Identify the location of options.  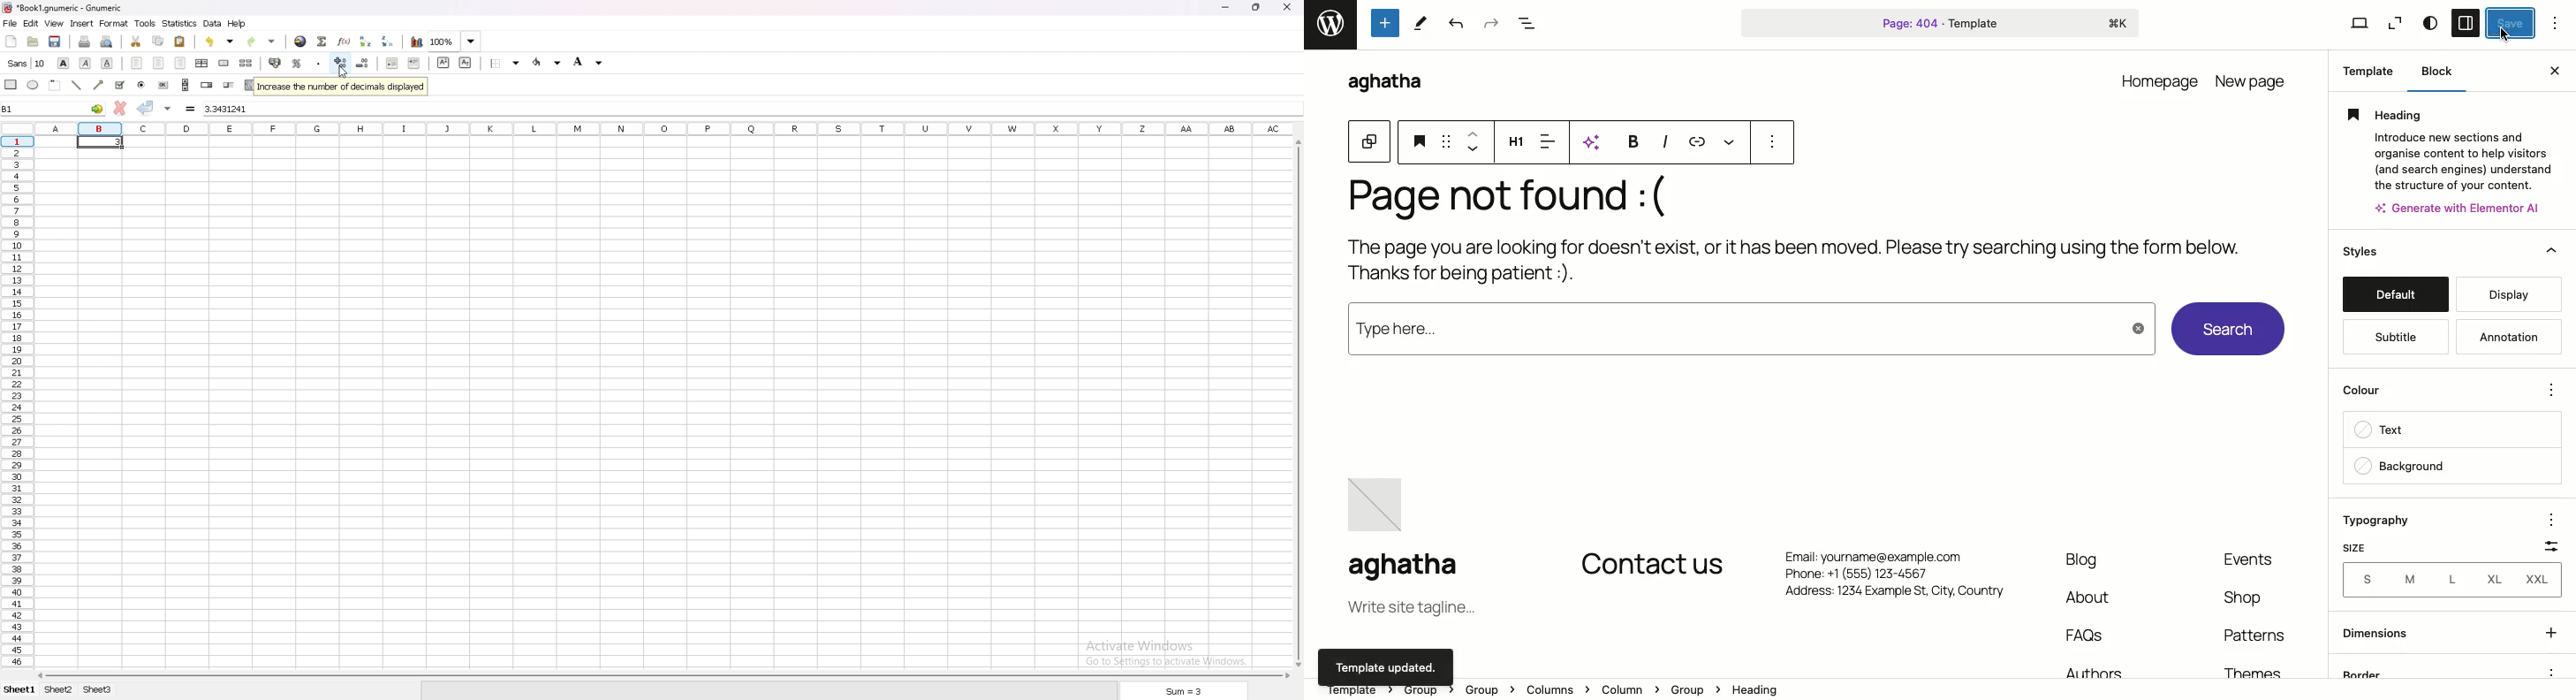
(2551, 387).